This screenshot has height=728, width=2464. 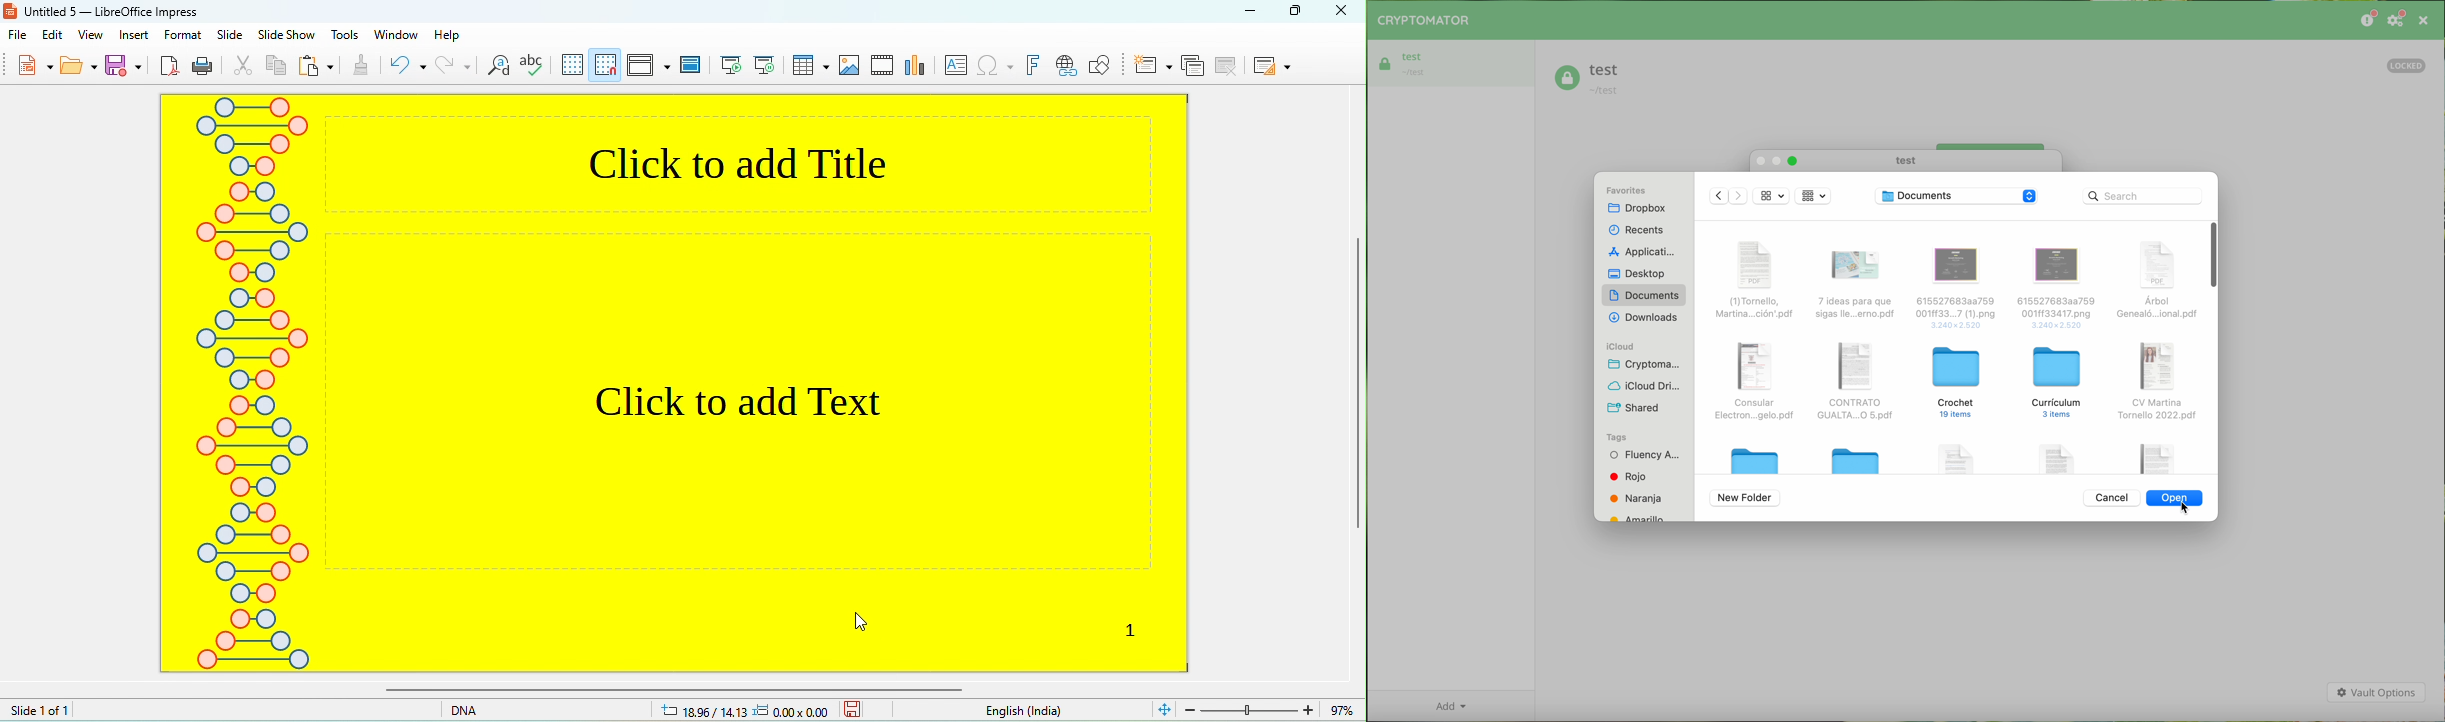 I want to click on vertical scroll bar, so click(x=1357, y=387).